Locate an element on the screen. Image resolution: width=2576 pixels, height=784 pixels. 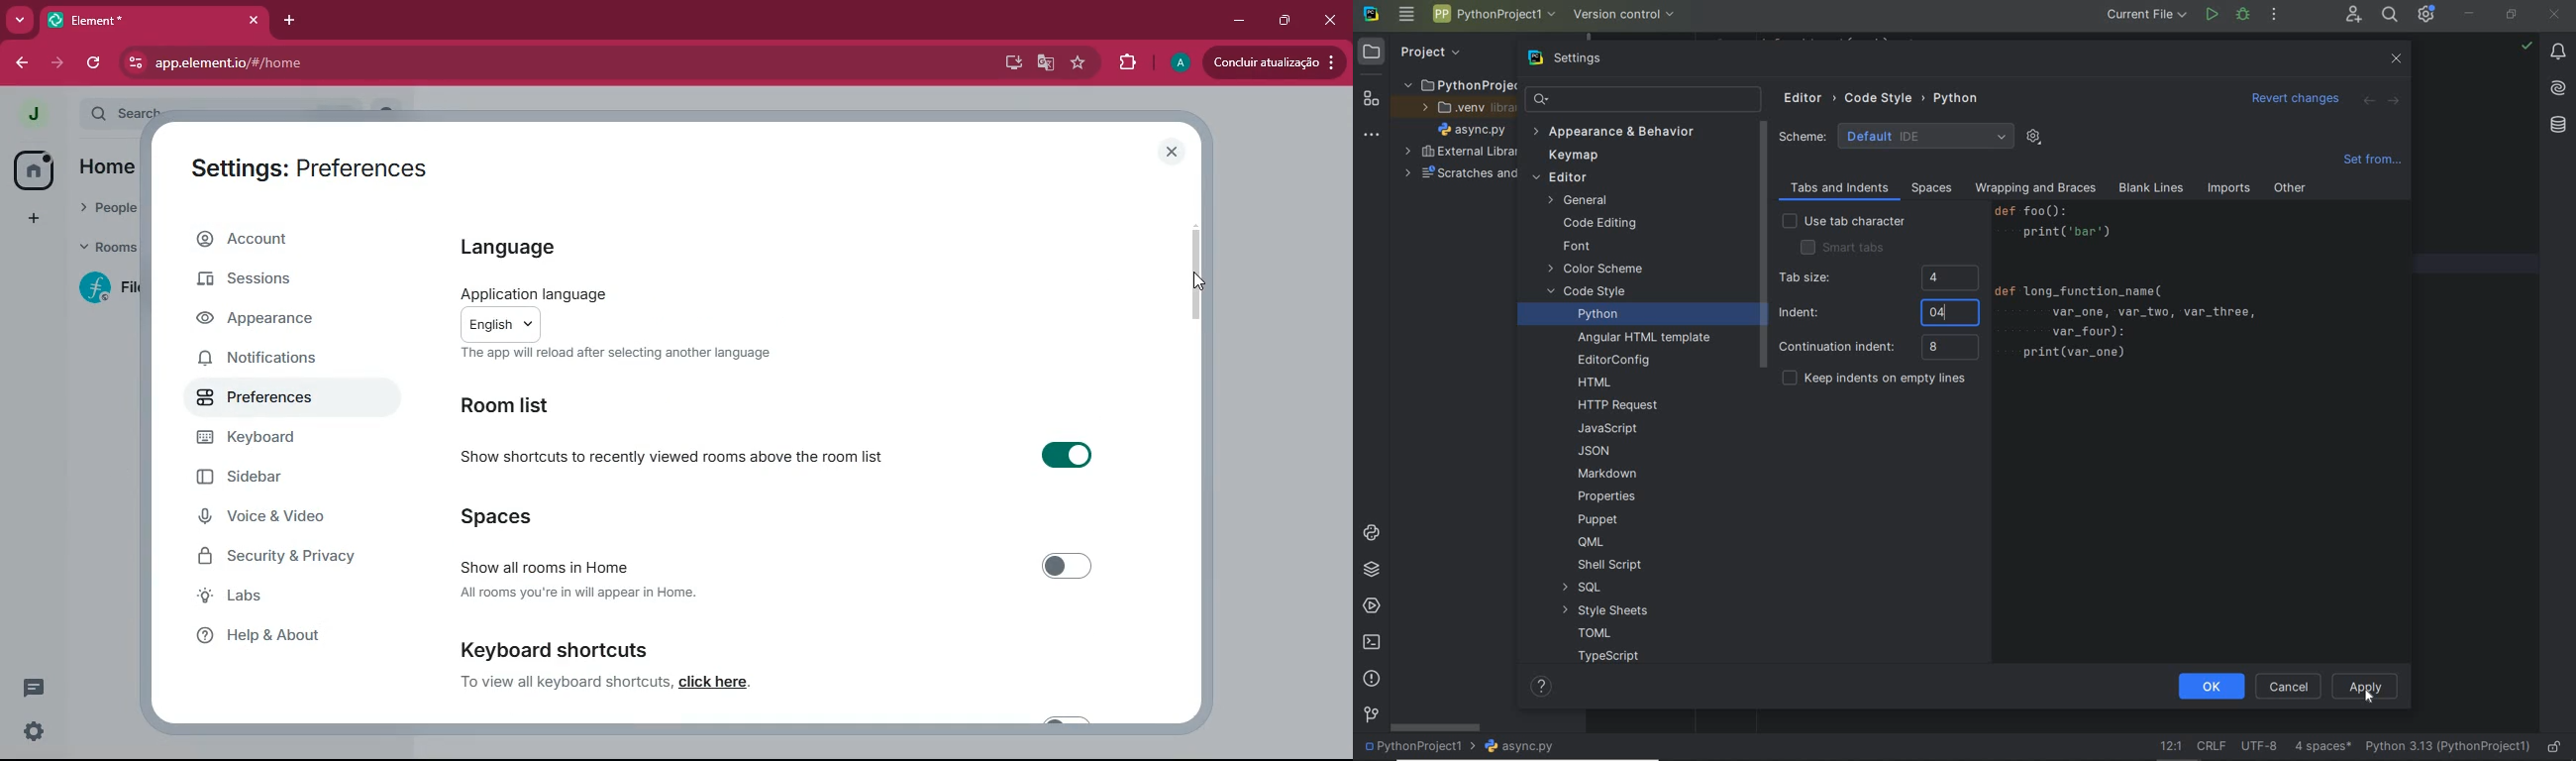
search is located at coordinates (119, 113).